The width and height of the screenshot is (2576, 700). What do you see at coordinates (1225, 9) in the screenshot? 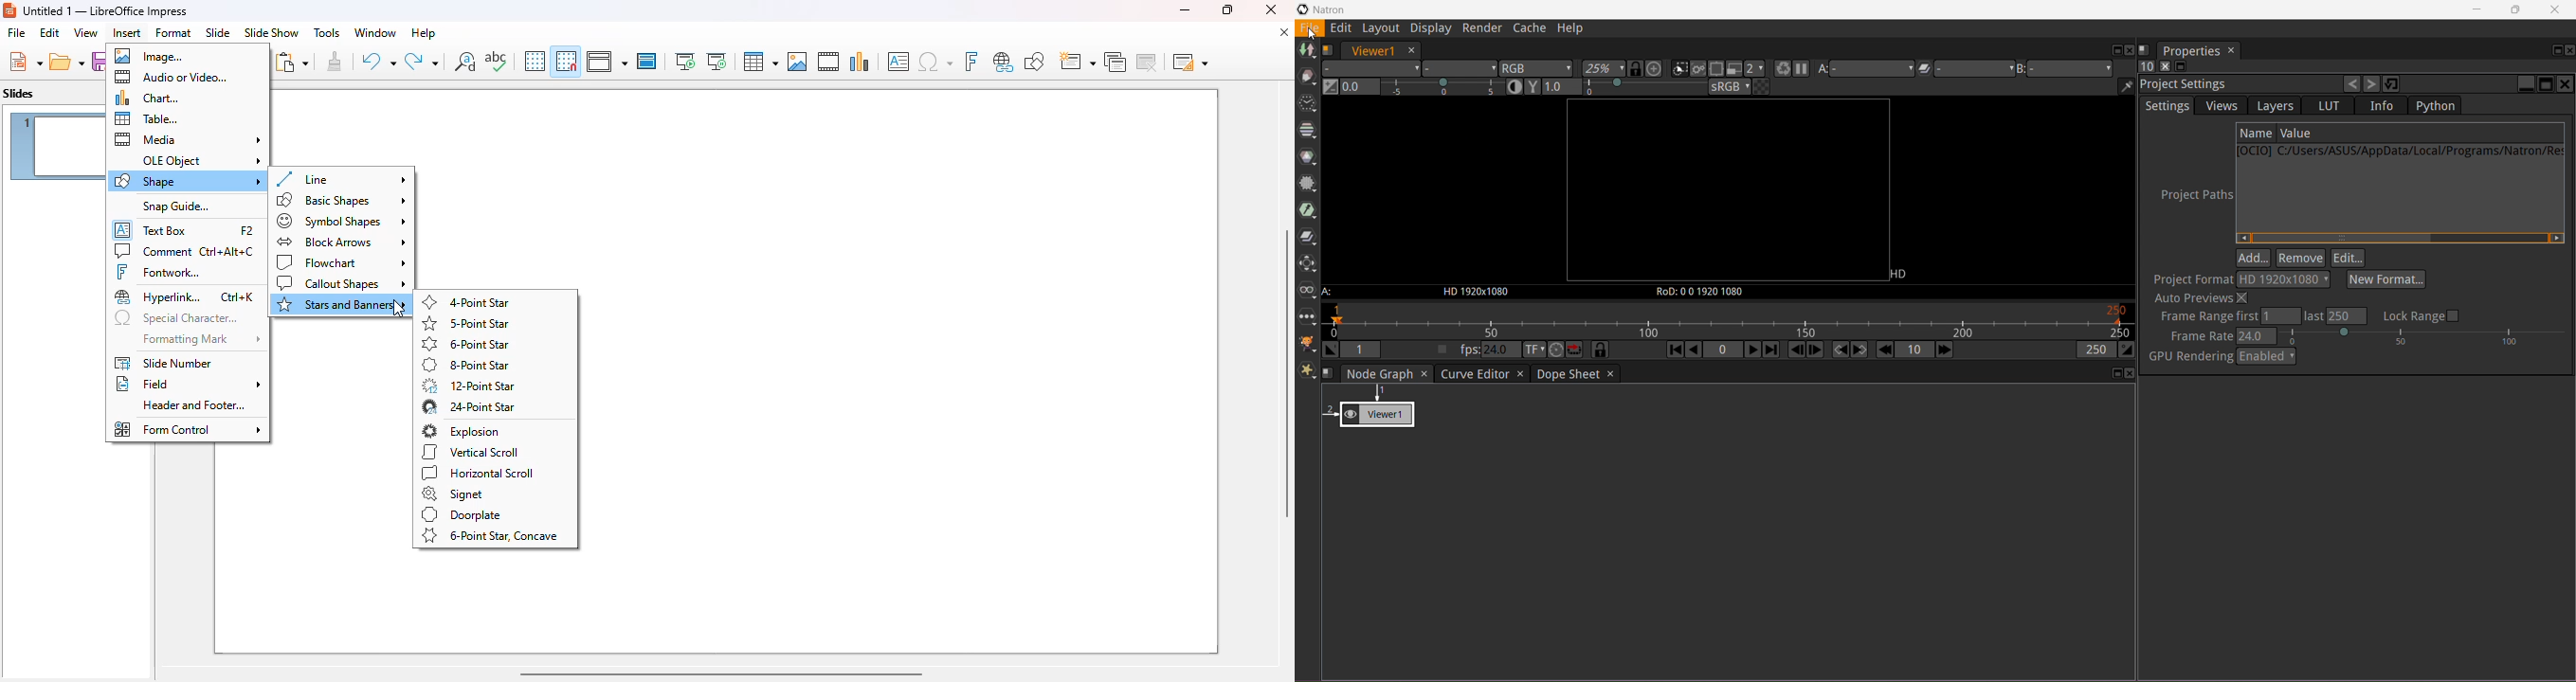
I see `maximize` at bounding box center [1225, 9].